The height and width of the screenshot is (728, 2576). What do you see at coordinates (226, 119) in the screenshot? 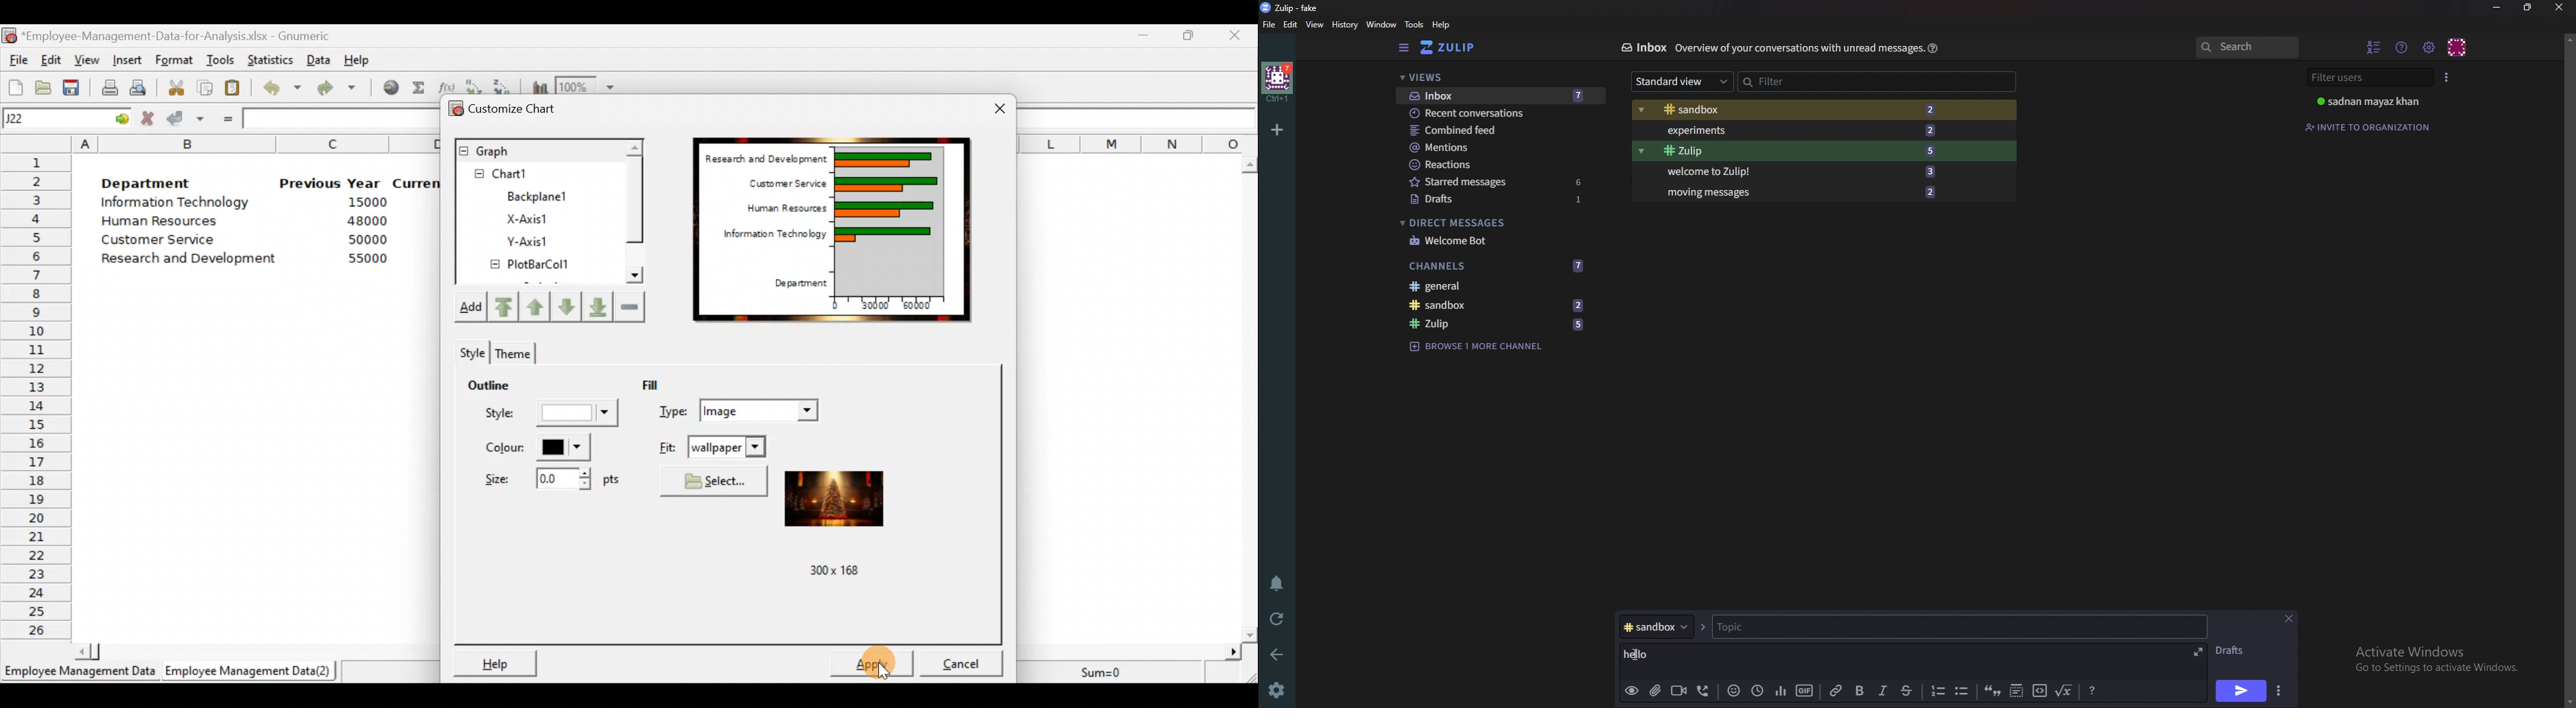
I see `Enter formula` at bounding box center [226, 119].